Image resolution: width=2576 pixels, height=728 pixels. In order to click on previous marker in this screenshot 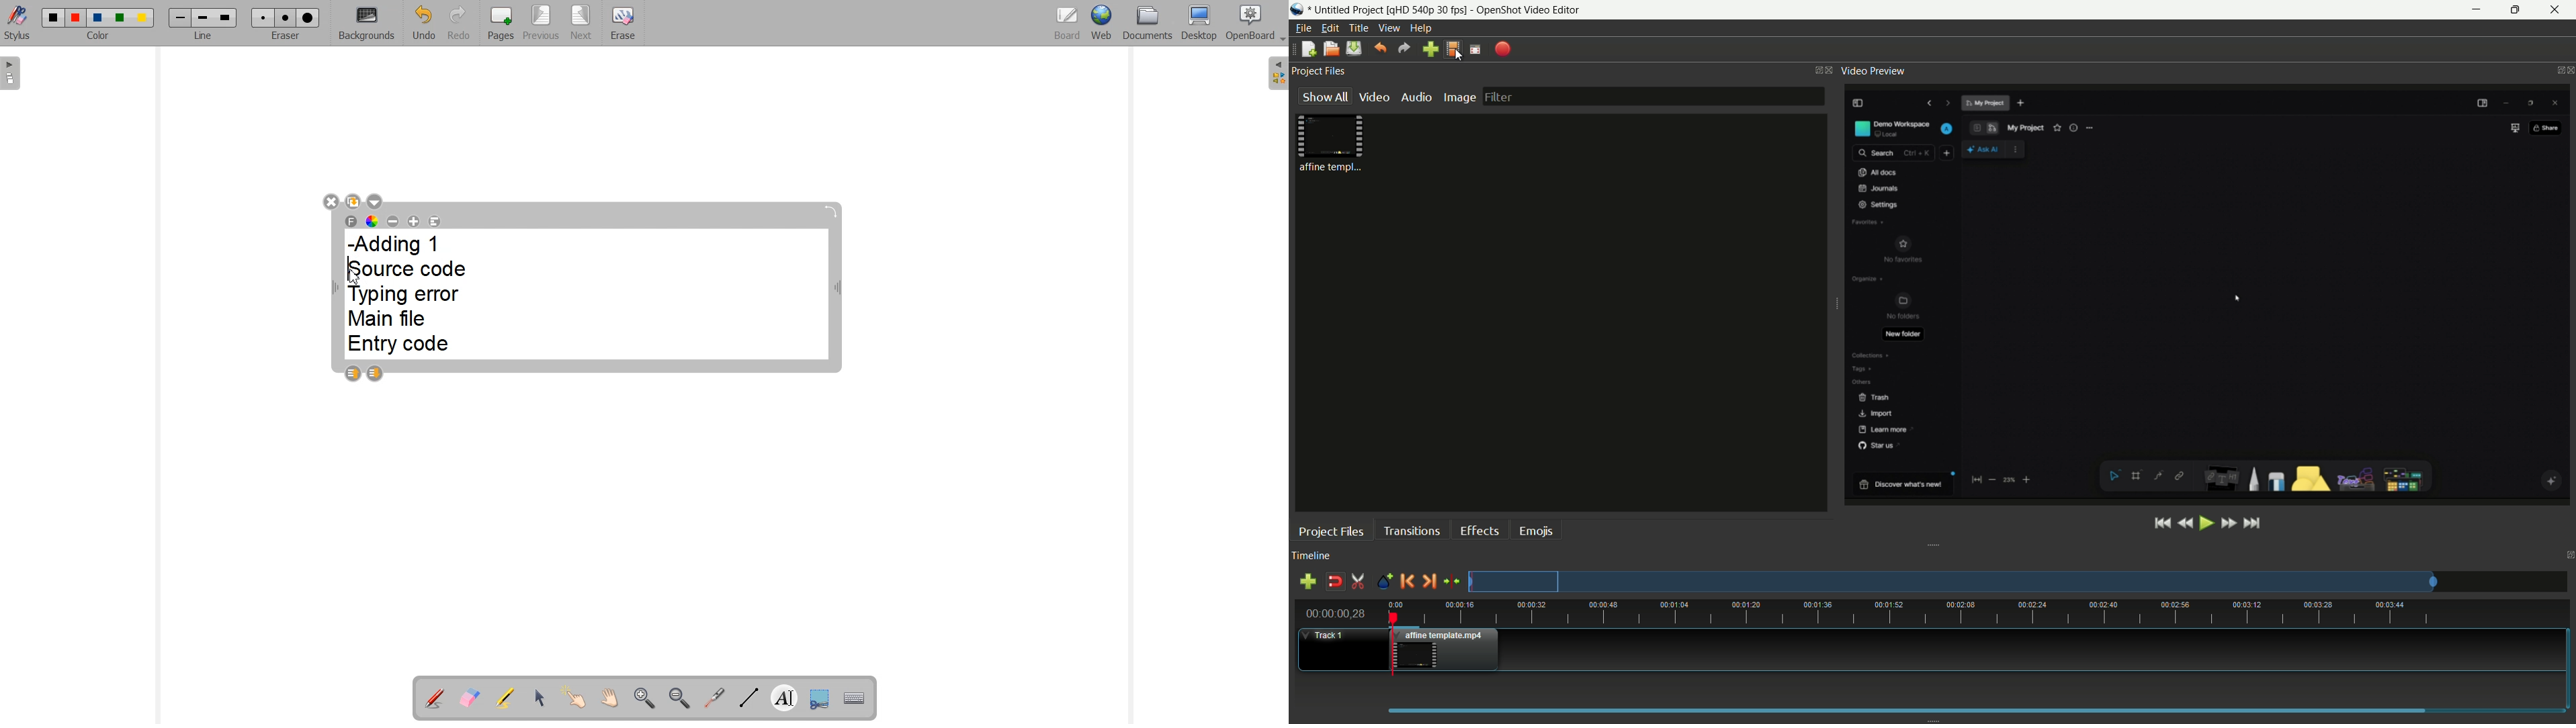, I will do `click(1407, 581)`.